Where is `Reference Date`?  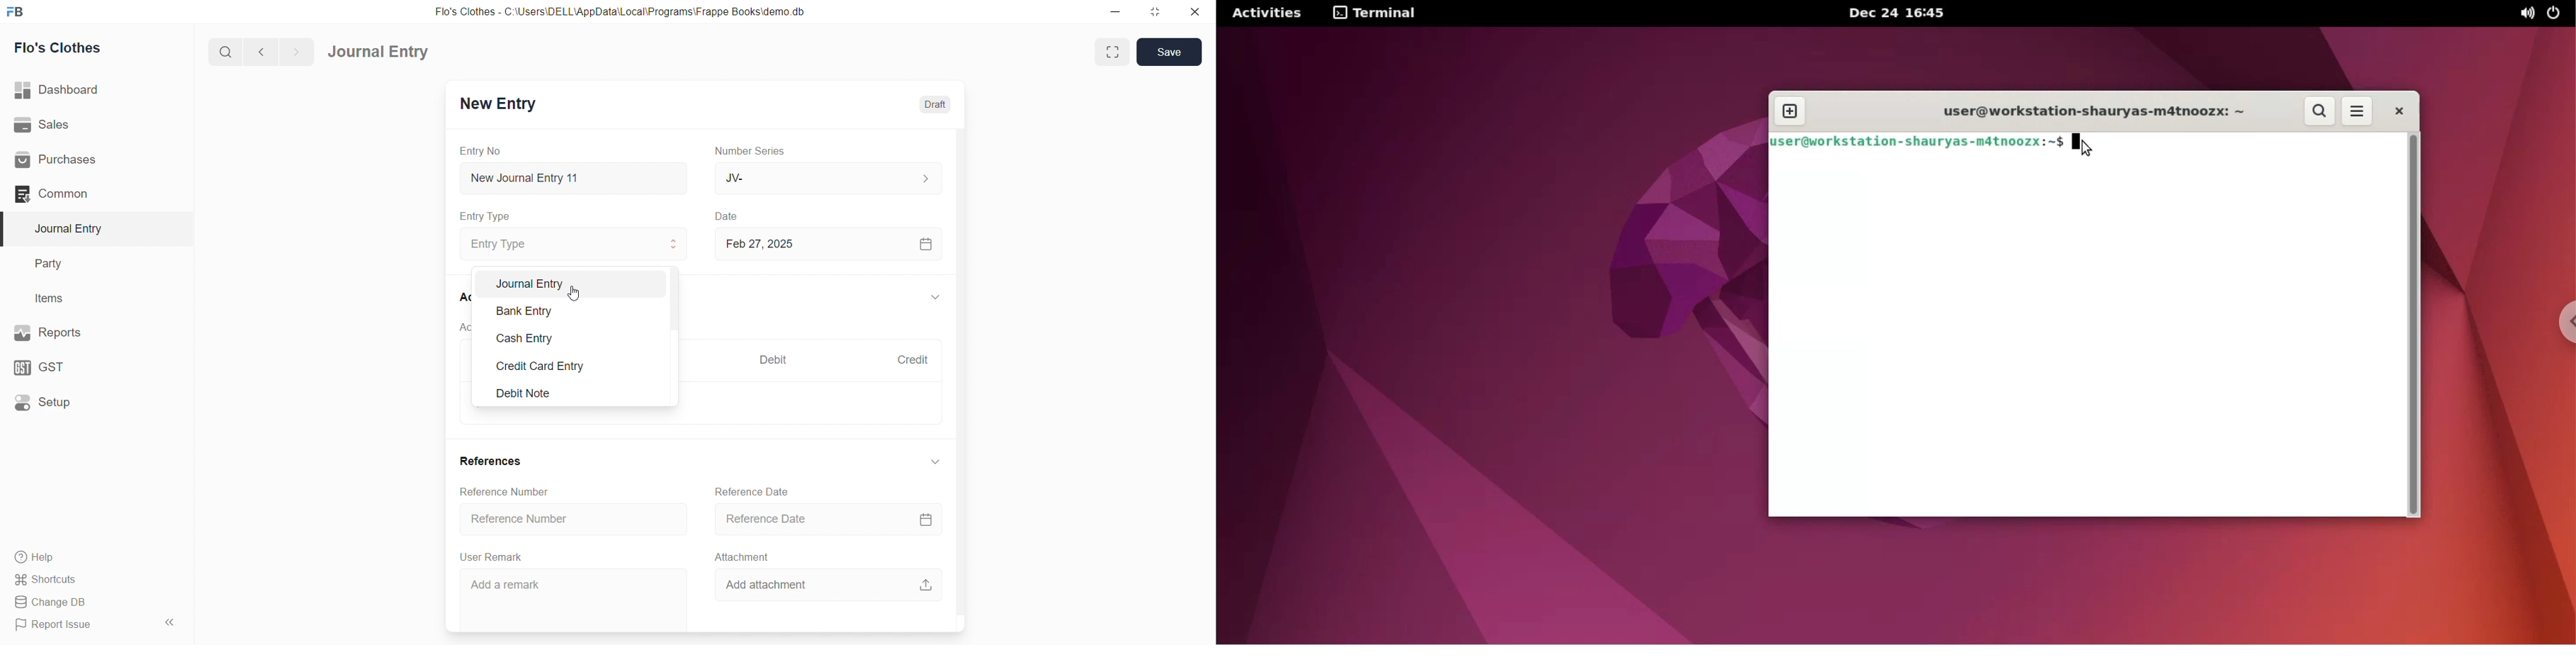 Reference Date is located at coordinates (822, 521).